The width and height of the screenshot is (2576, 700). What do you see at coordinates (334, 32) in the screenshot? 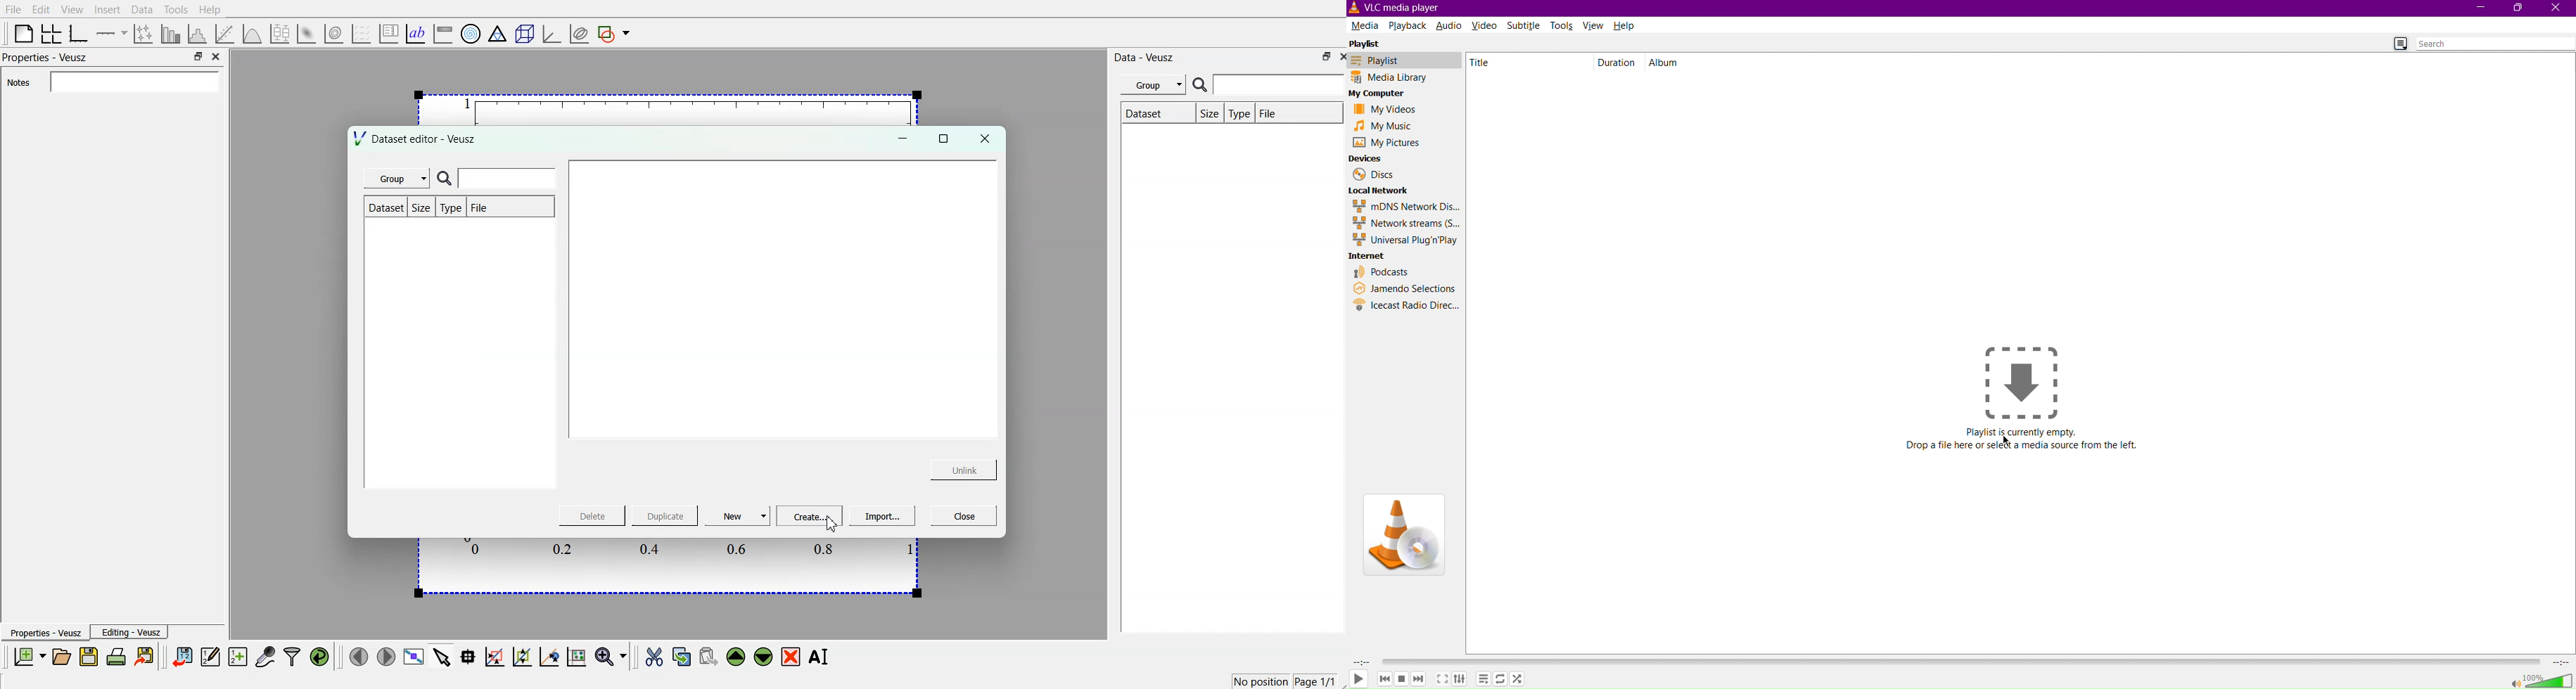
I see `plot 2d datasets as contours` at bounding box center [334, 32].